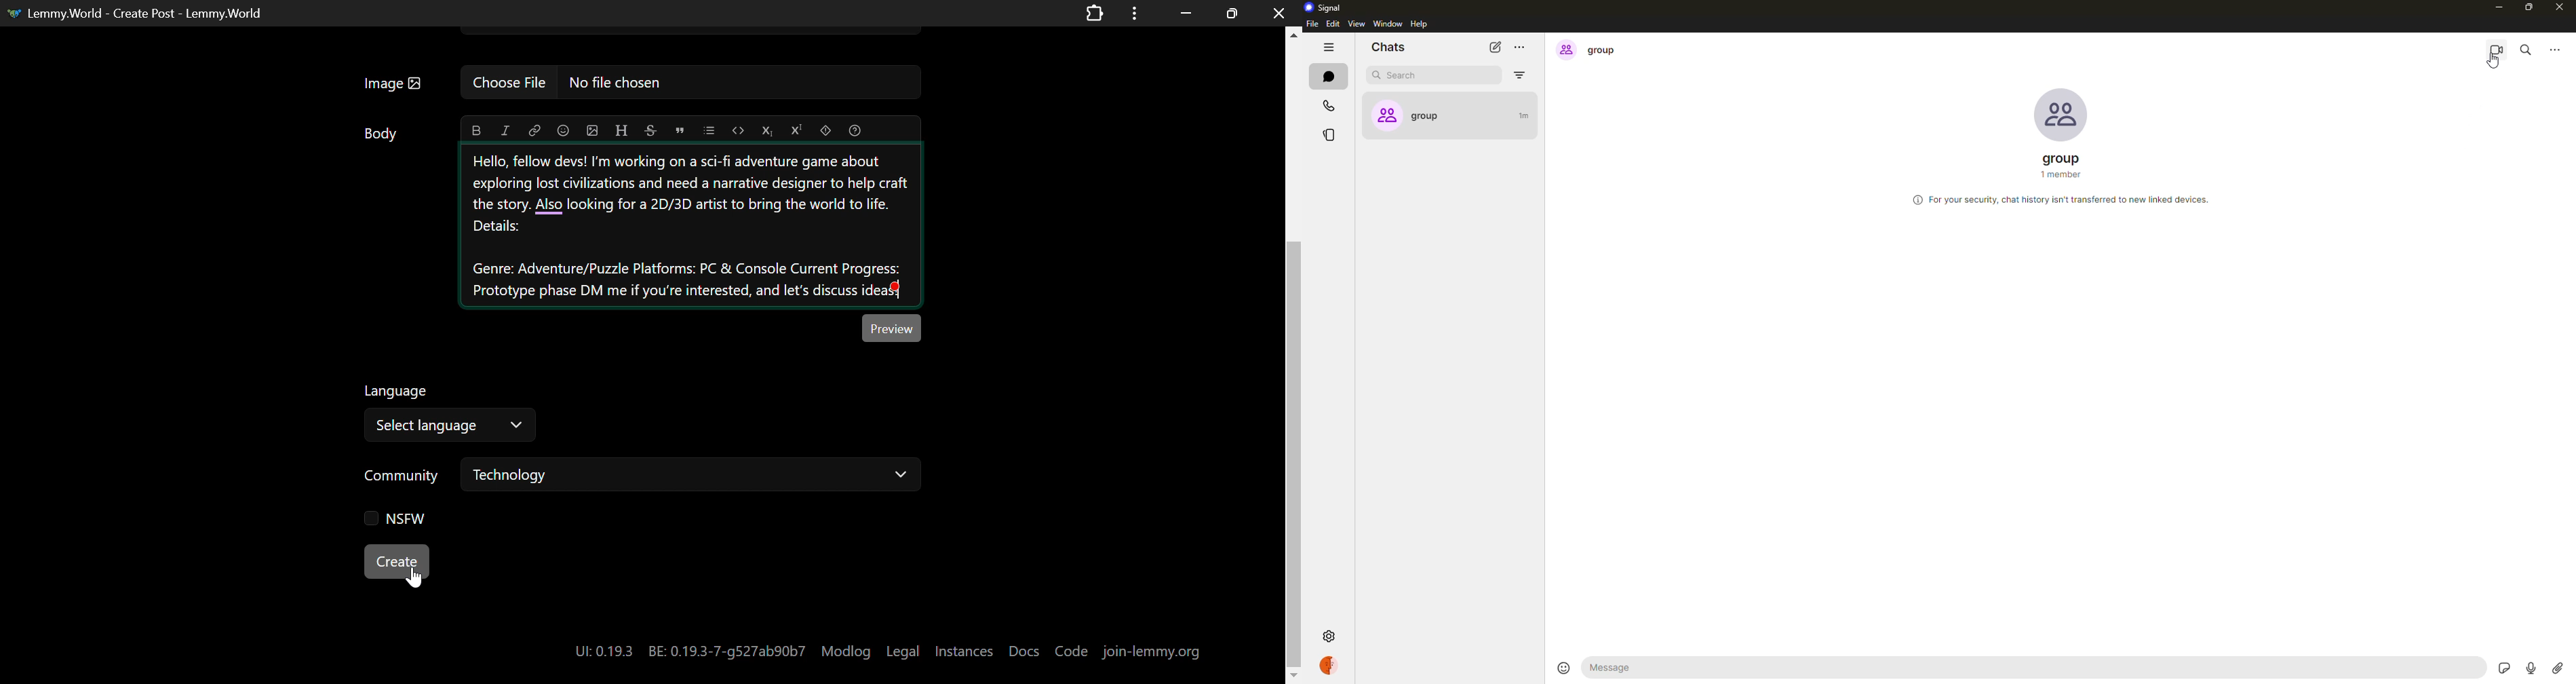 This screenshot has width=2576, height=700. I want to click on attach, so click(2557, 667).